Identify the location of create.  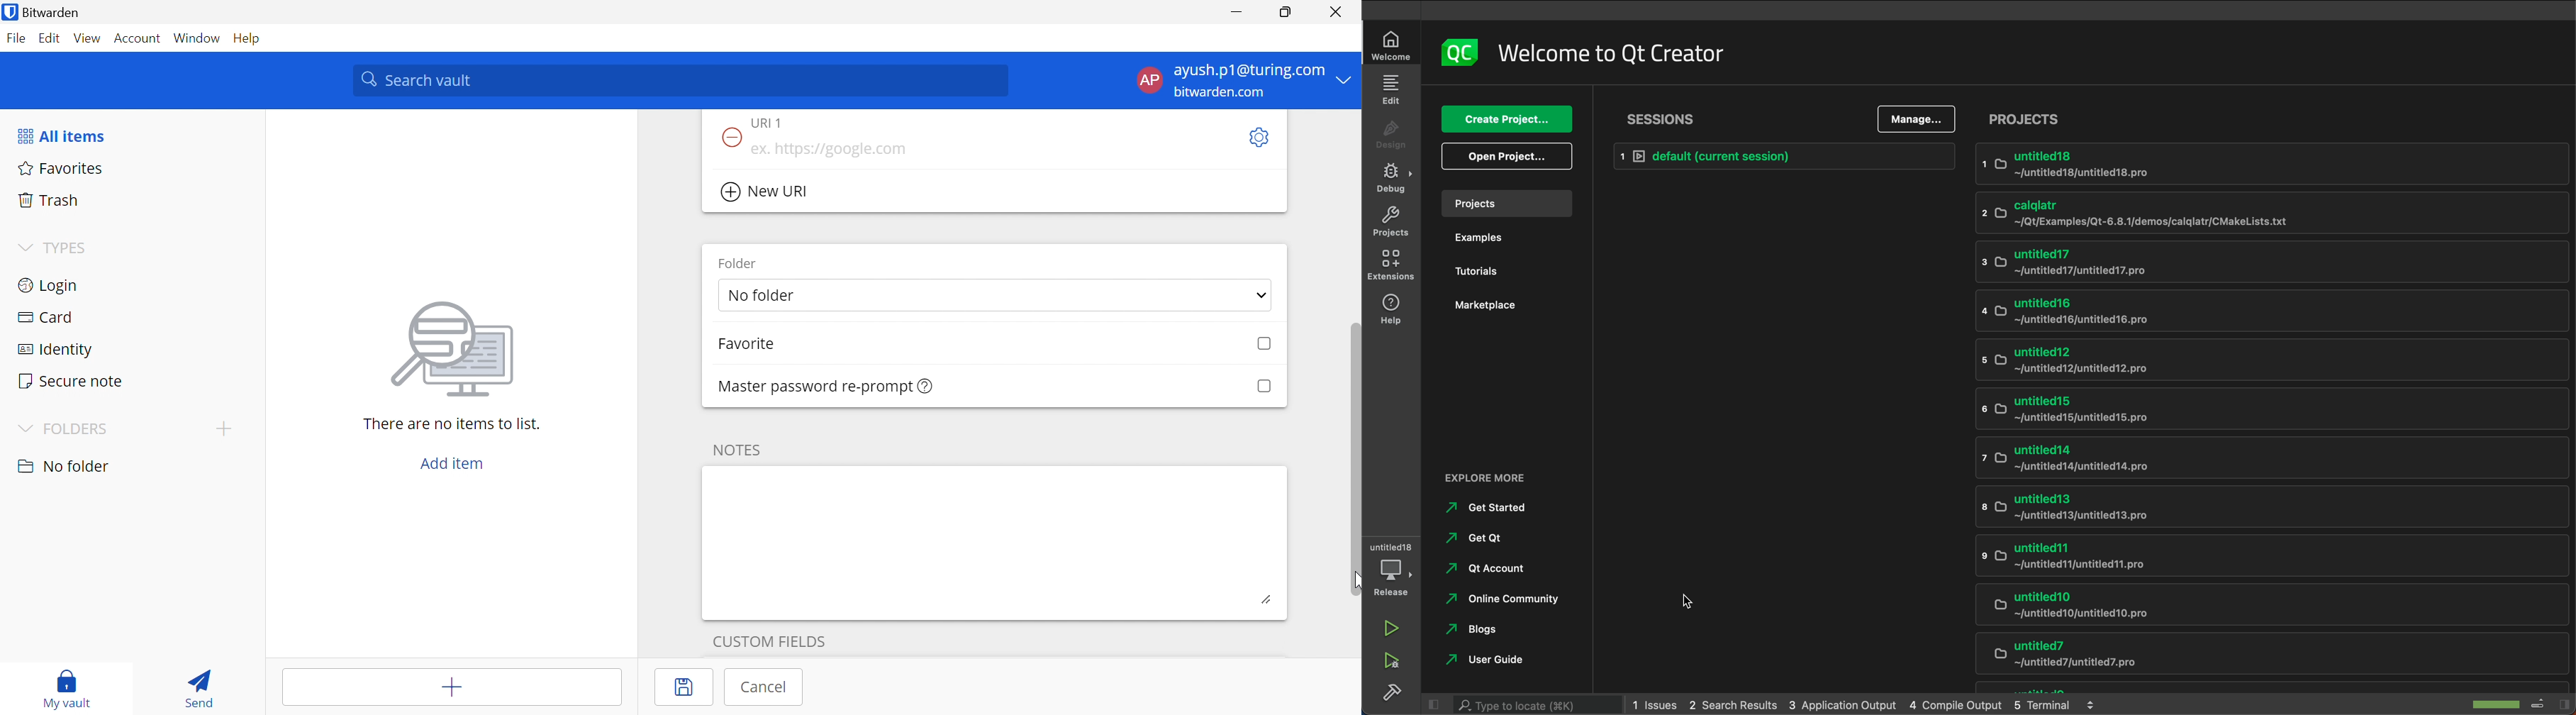
(1507, 119).